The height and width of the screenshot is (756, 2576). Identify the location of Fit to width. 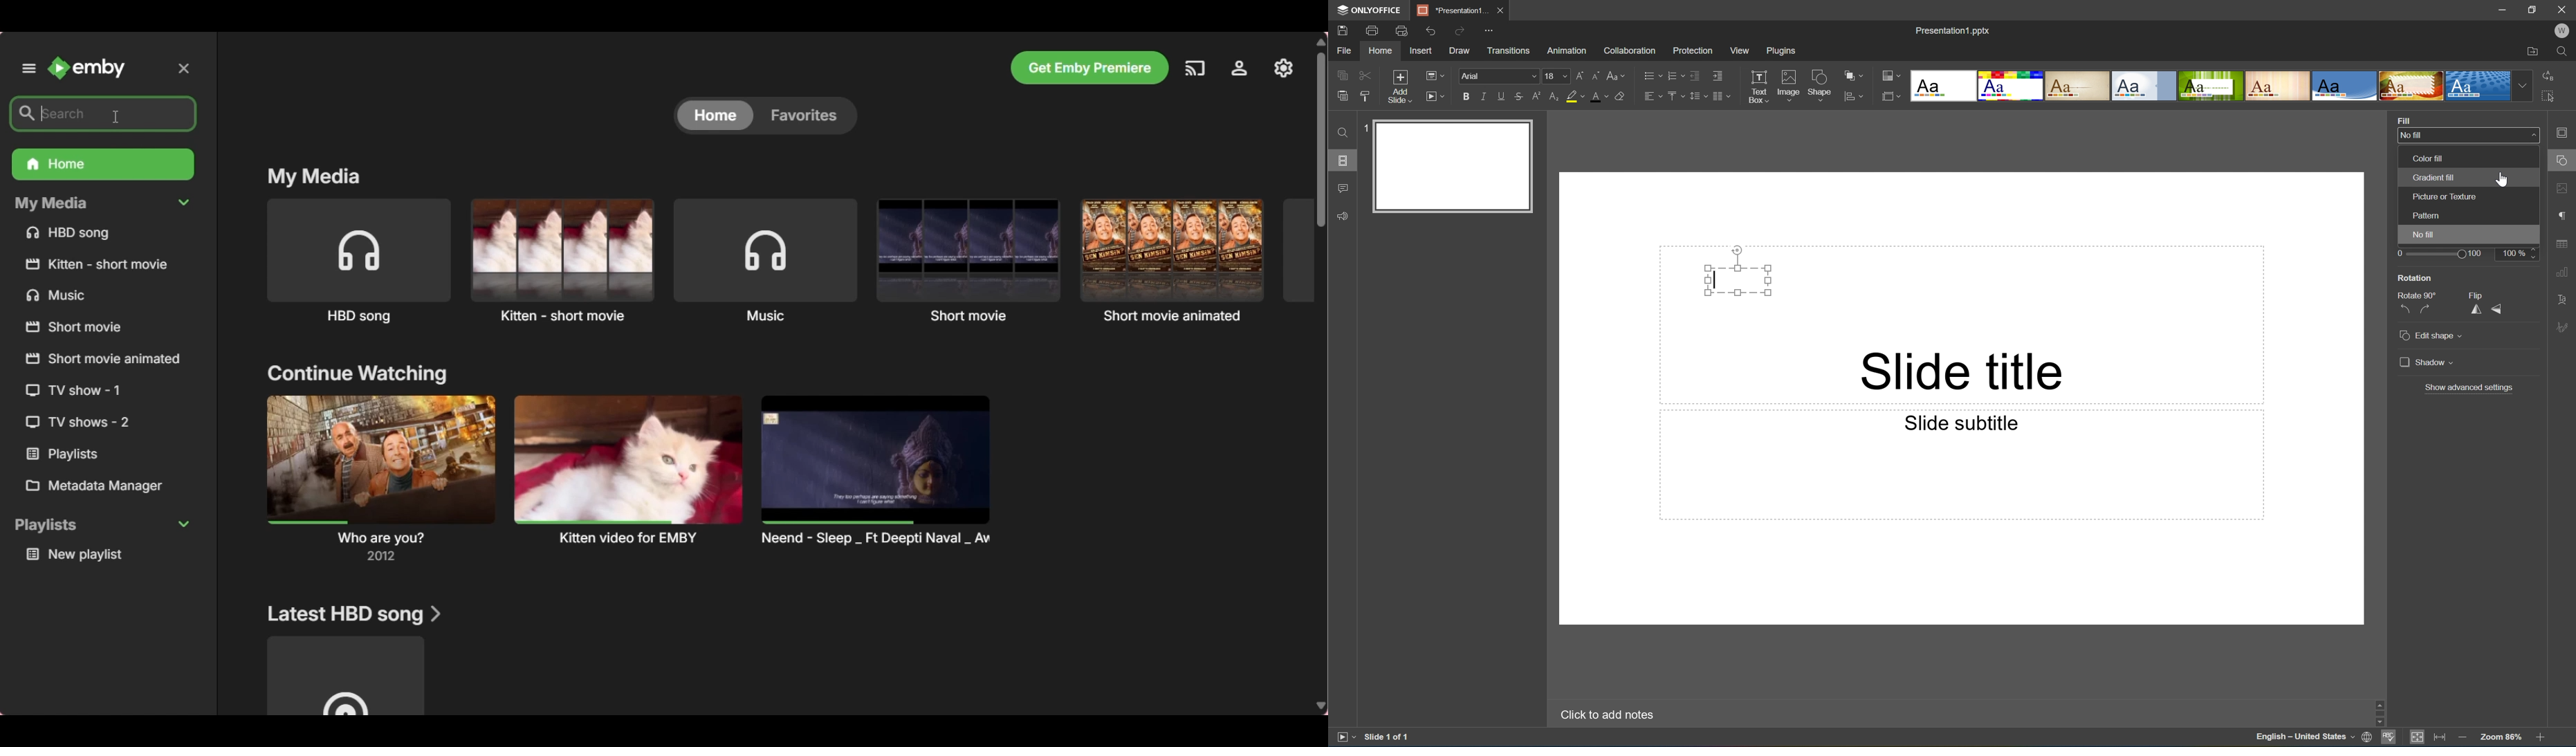
(2441, 738).